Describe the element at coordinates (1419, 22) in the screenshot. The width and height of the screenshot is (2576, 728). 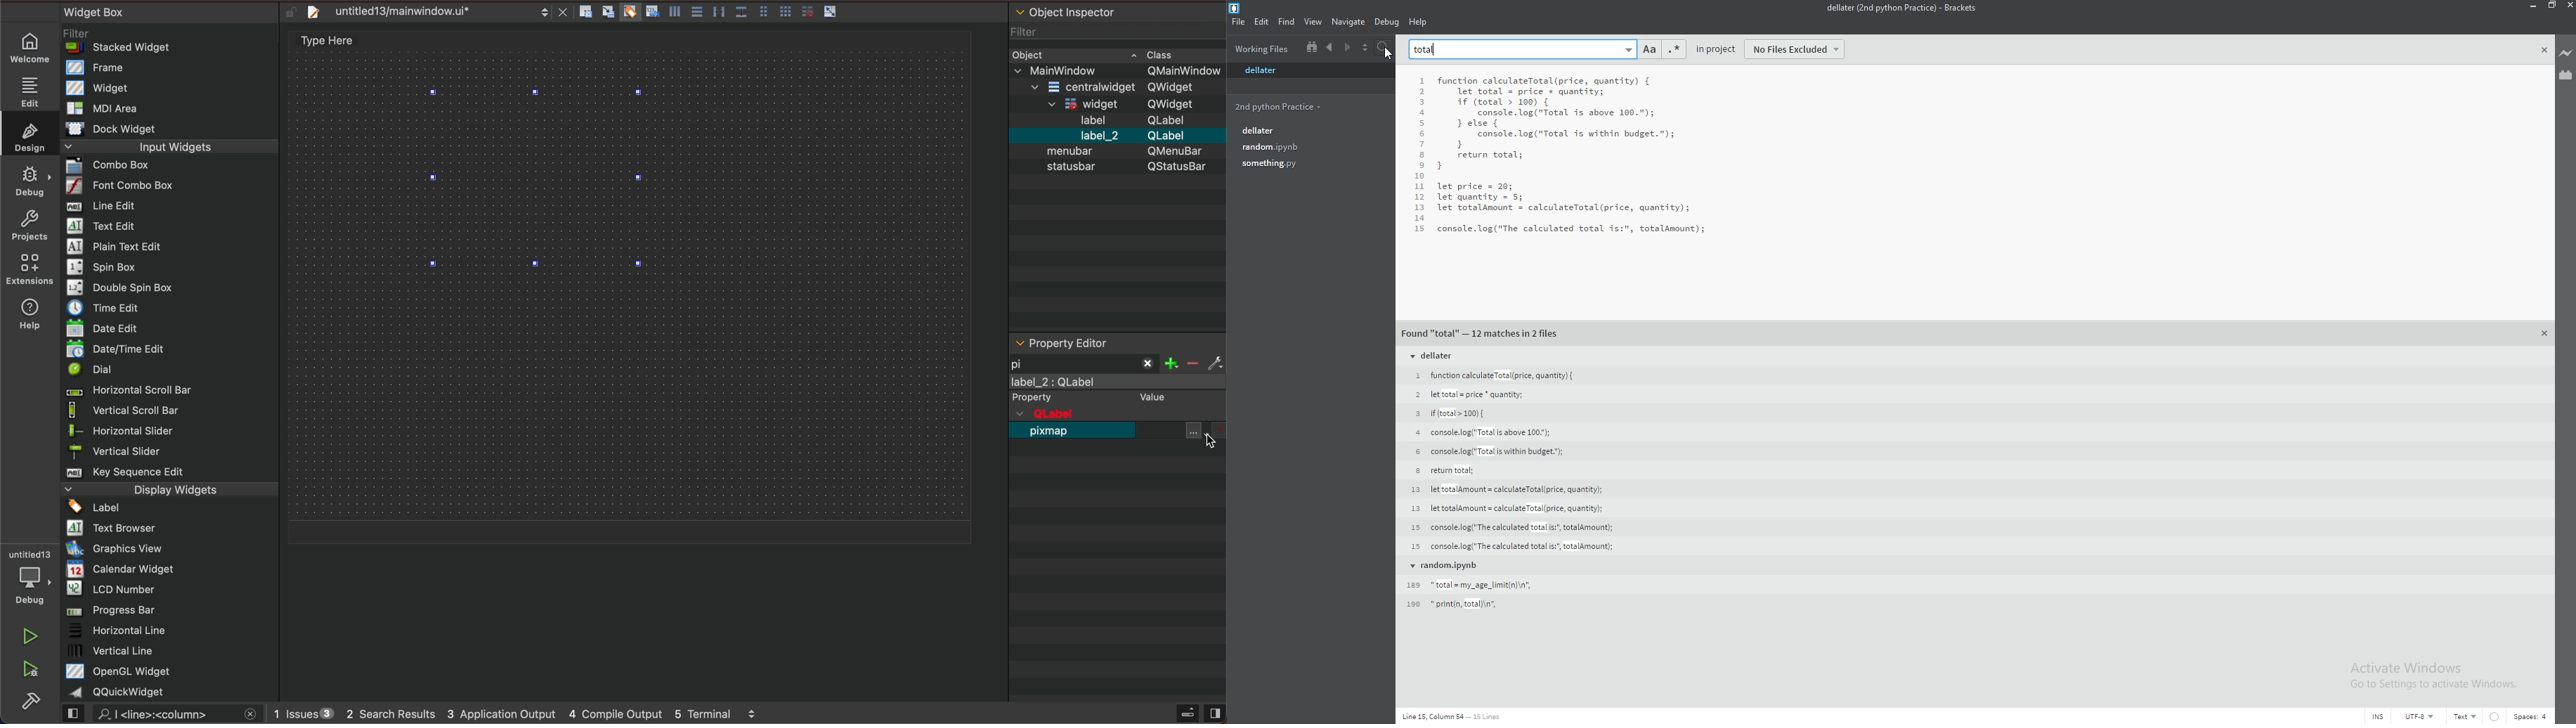
I see `help` at that location.